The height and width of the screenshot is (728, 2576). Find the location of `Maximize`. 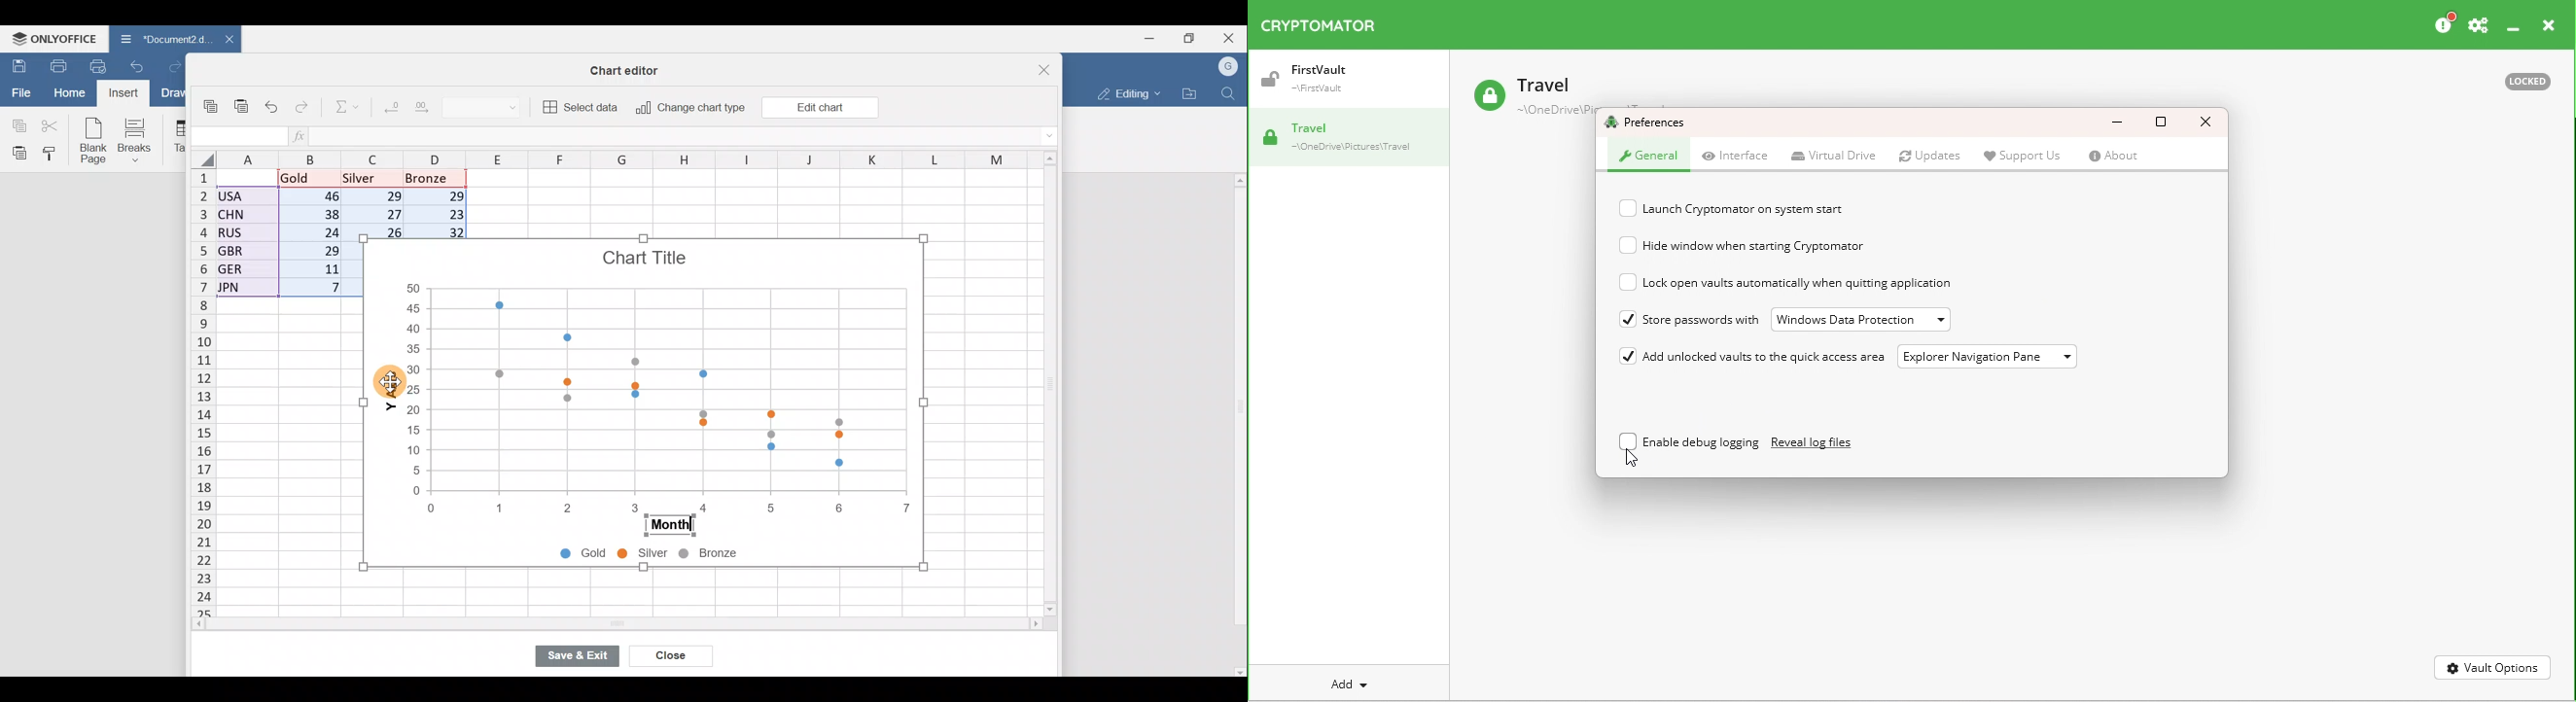

Maximize is located at coordinates (1190, 38).